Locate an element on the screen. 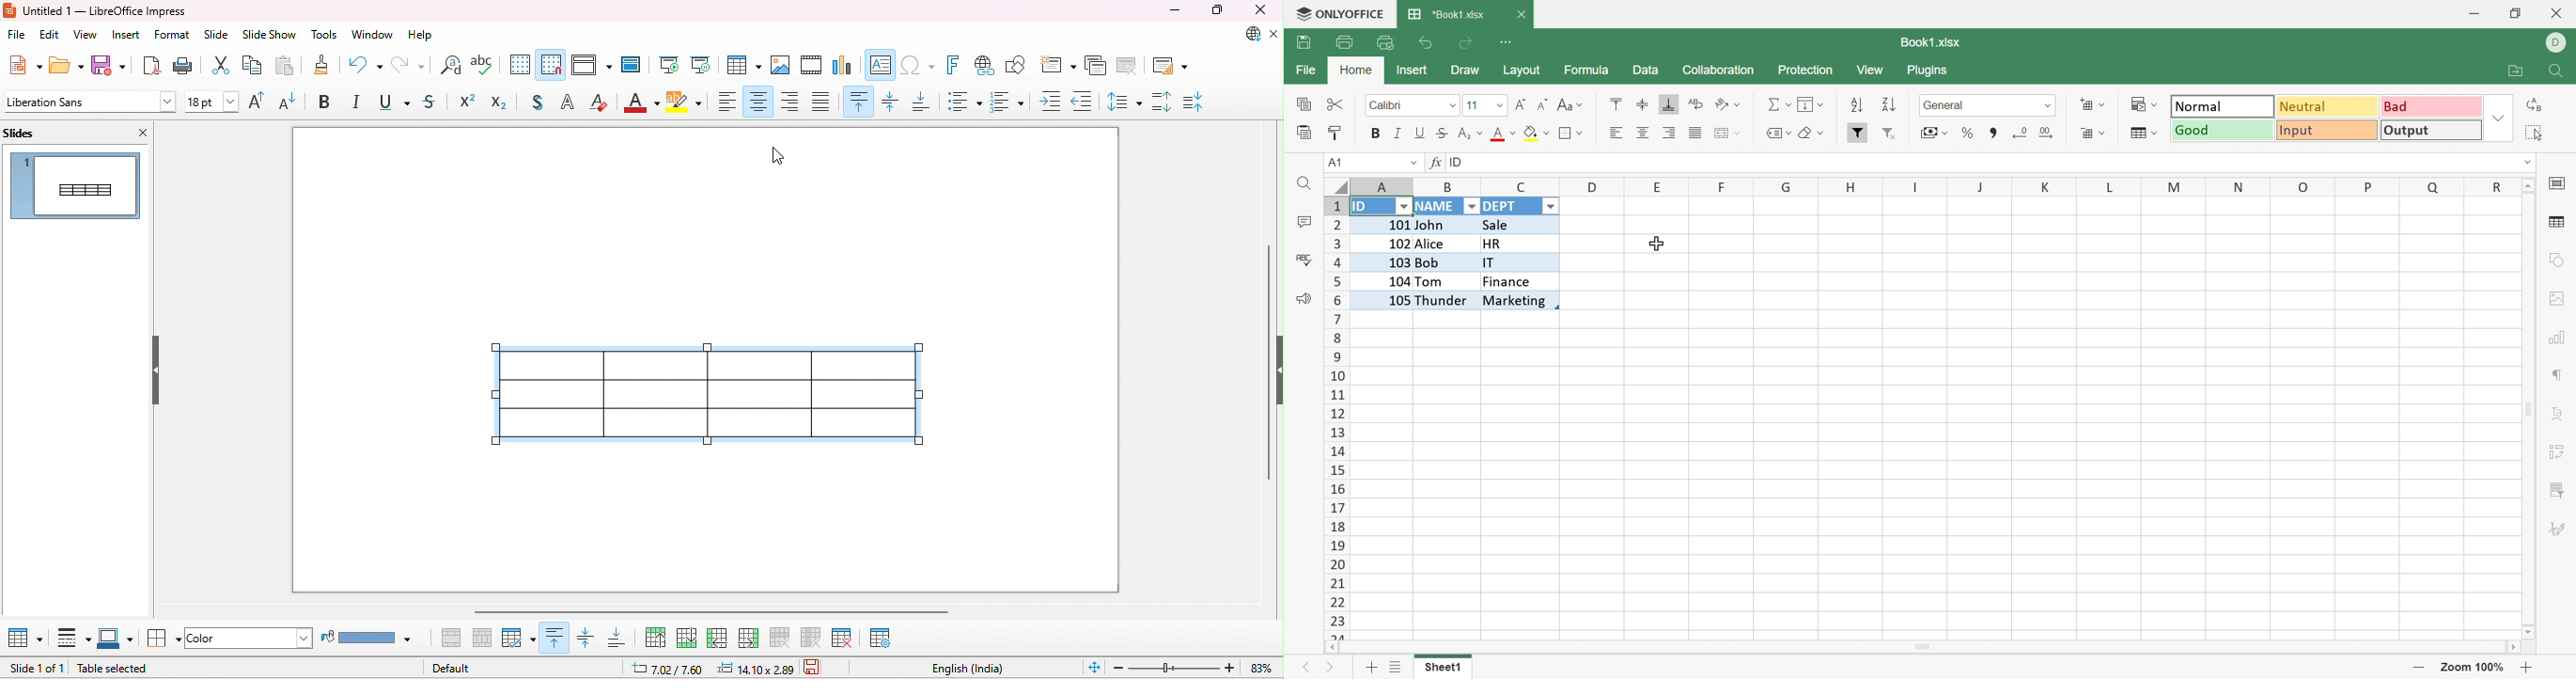 Image resolution: width=2576 pixels, height=700 pixels. Data is located at coordinates (1648, 70).